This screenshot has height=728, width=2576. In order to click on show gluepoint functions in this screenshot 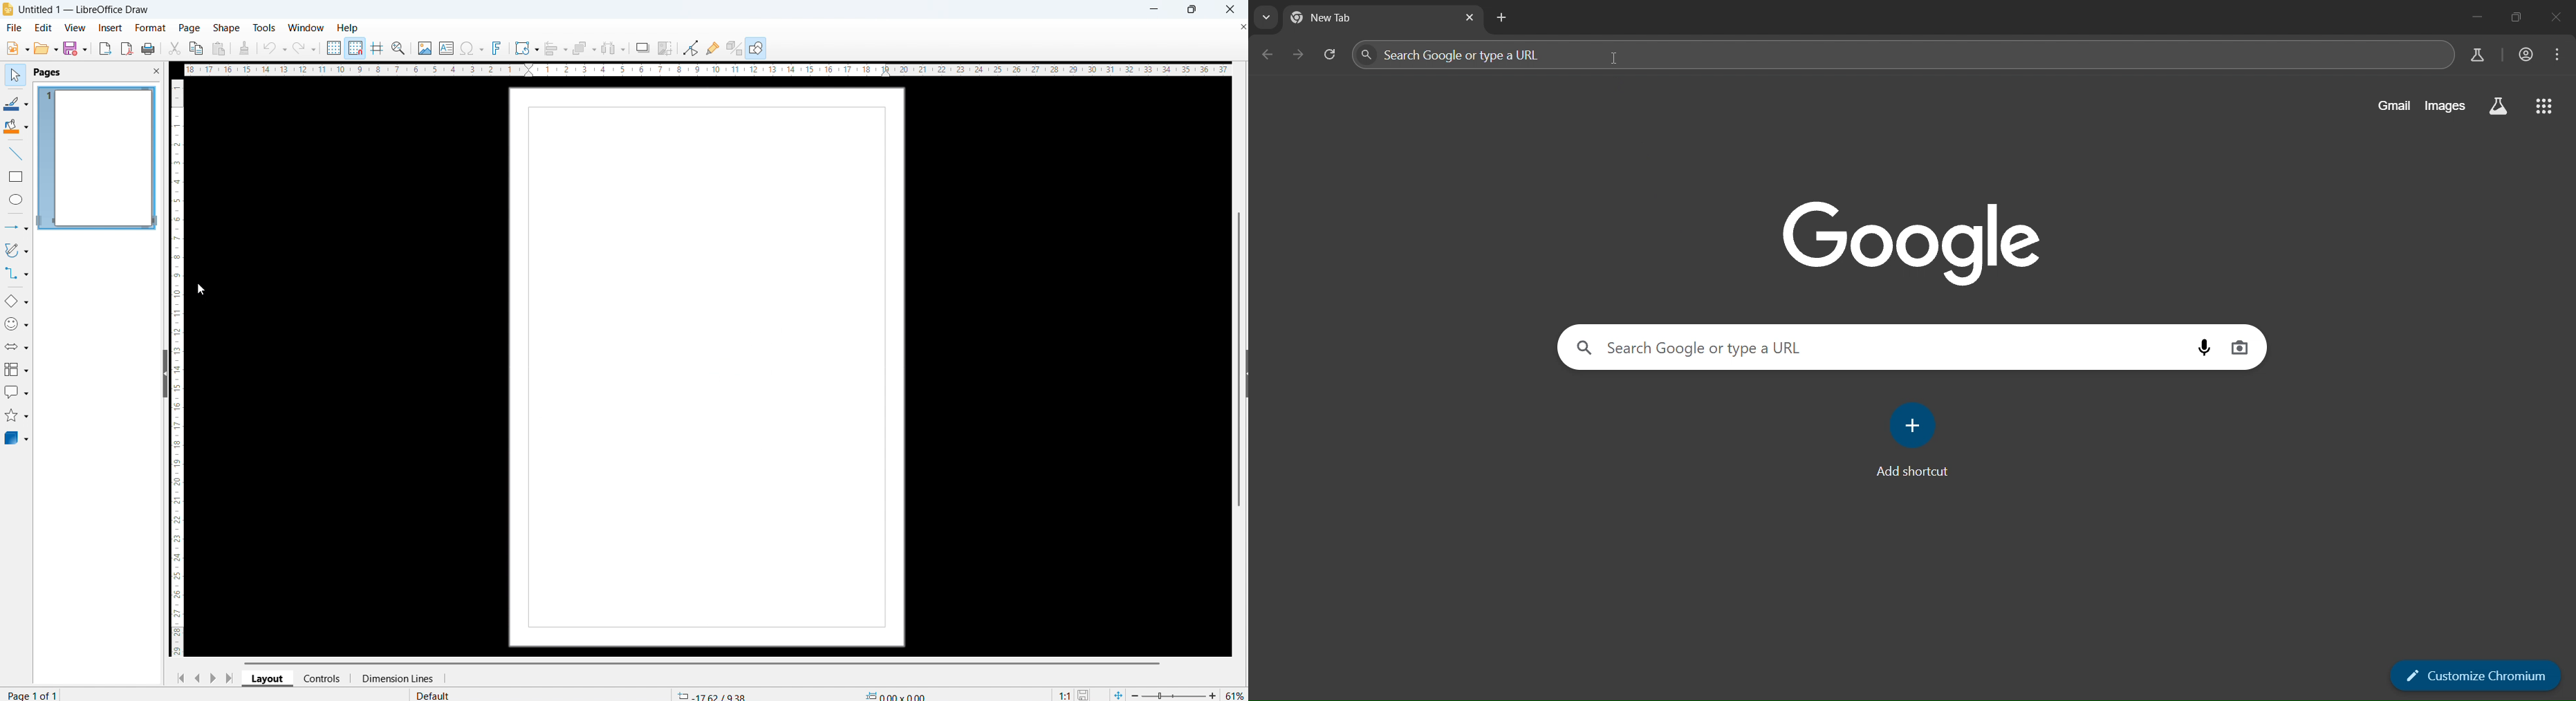, I will do `click(712, 48)`.